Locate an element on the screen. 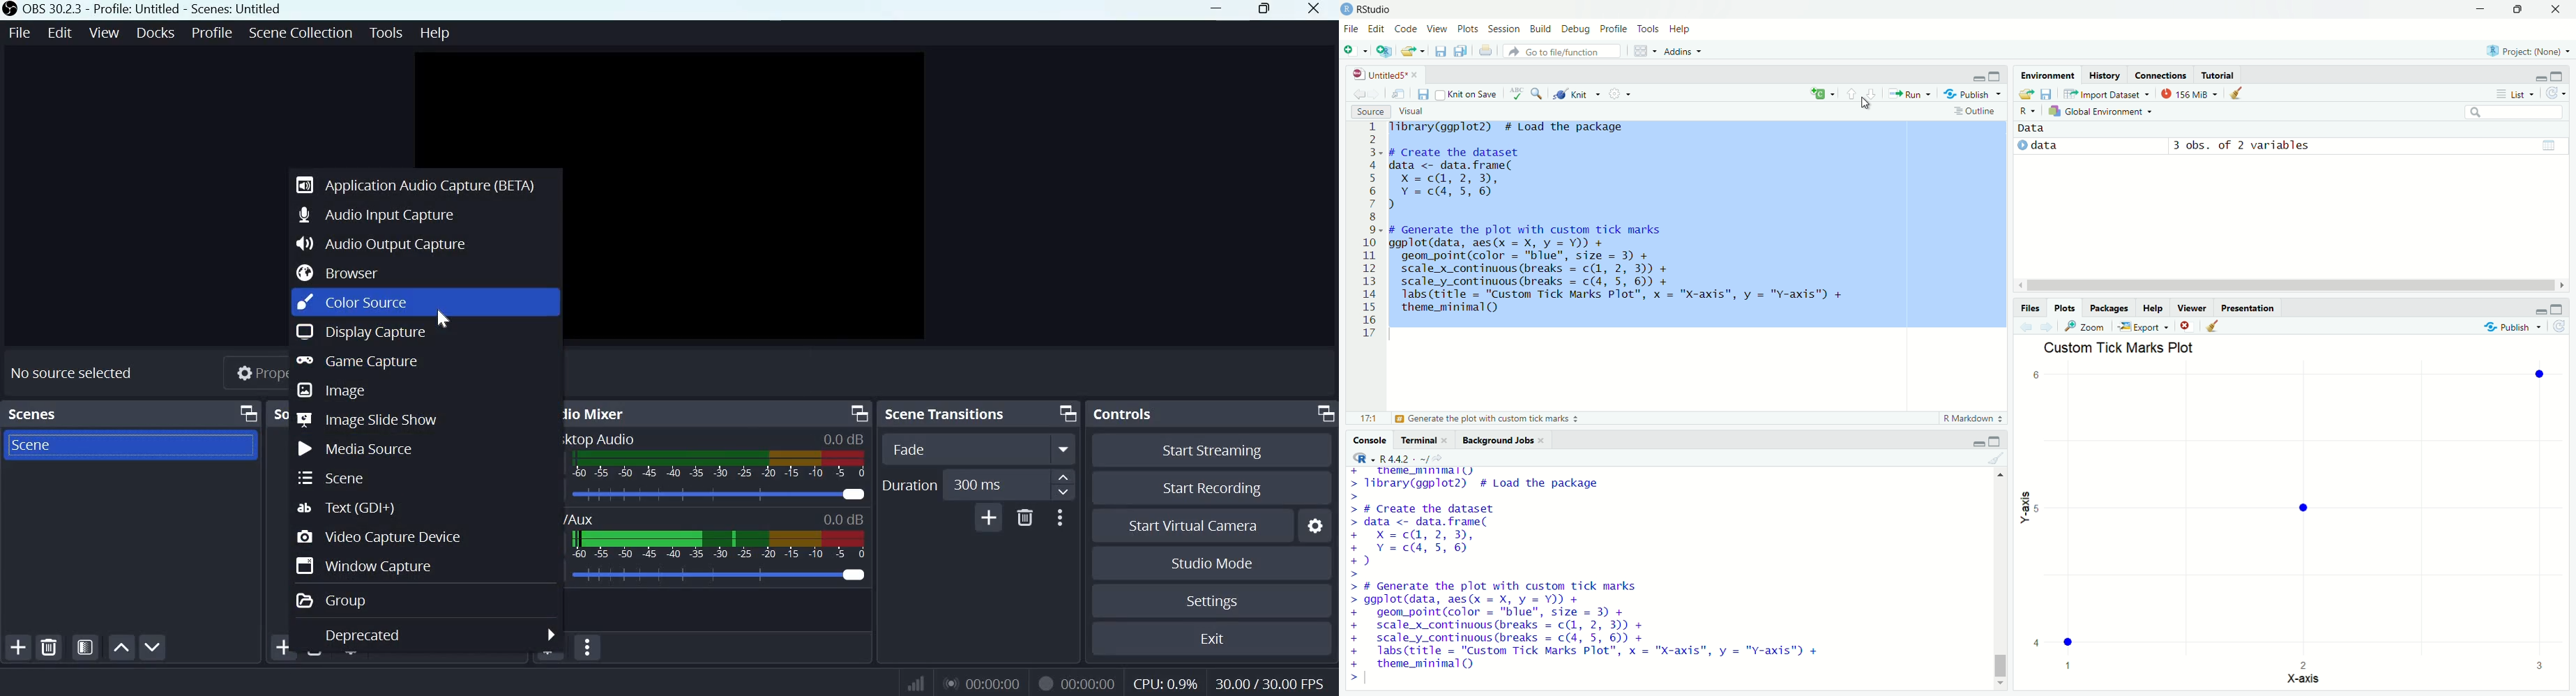  refresh is located at coordinates (2561, 328).